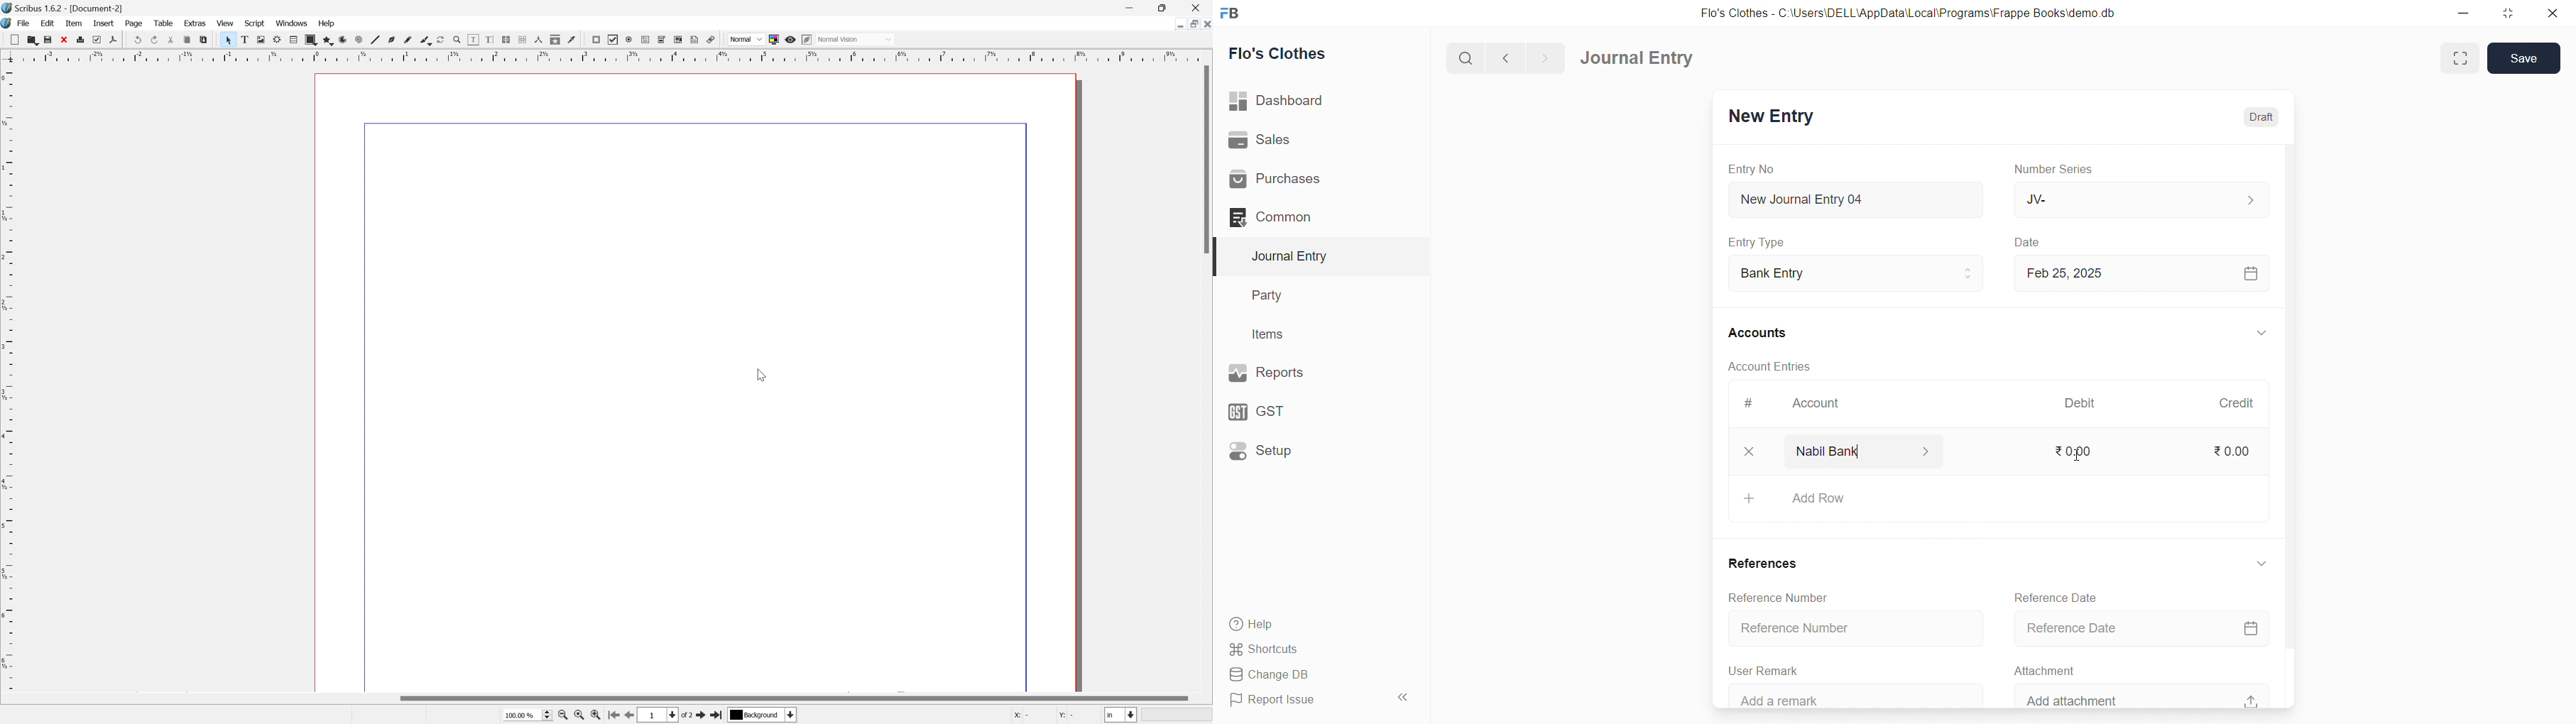 Image resolution: width=2576 pixels, height=728 pixels. What do you see at coordinates (440, 40) in the screenshot?
I see `Rotate item` at bounding box center [440, 40].